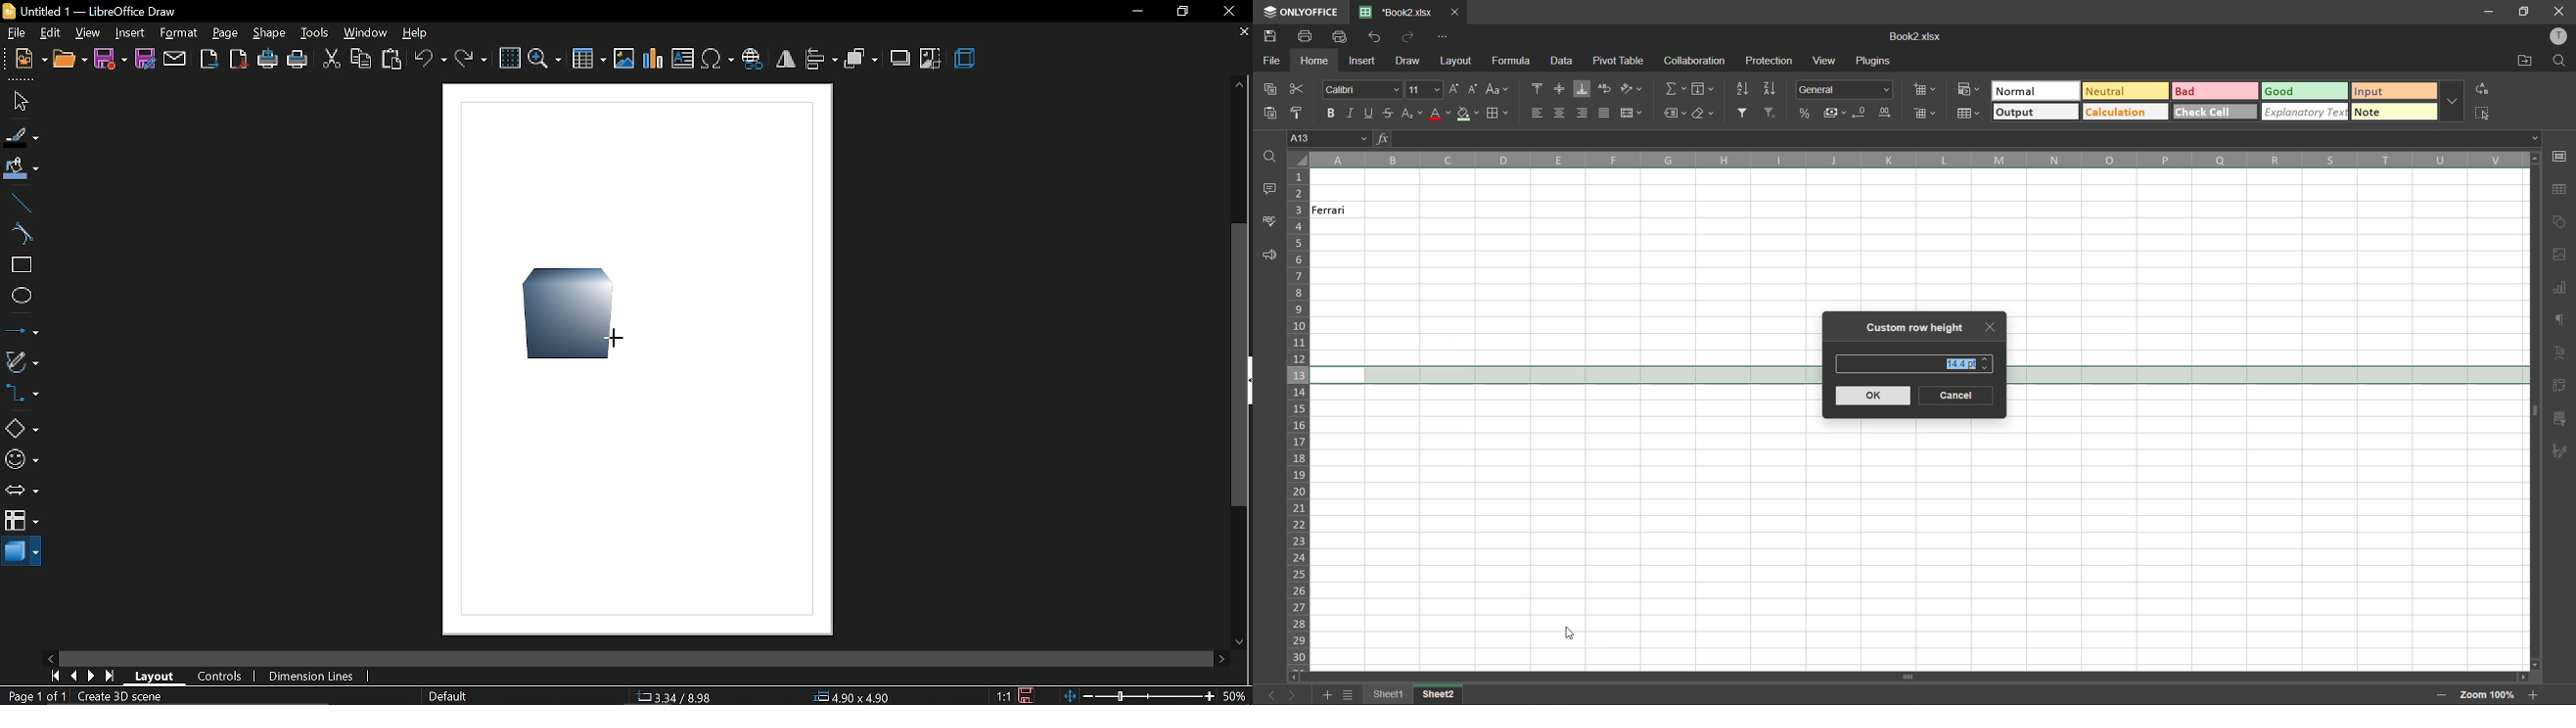 This screenshot has width=2576, height=728. Describe the element at coordinates (1409, 62) in the screenshot. I see `draw` at that location.